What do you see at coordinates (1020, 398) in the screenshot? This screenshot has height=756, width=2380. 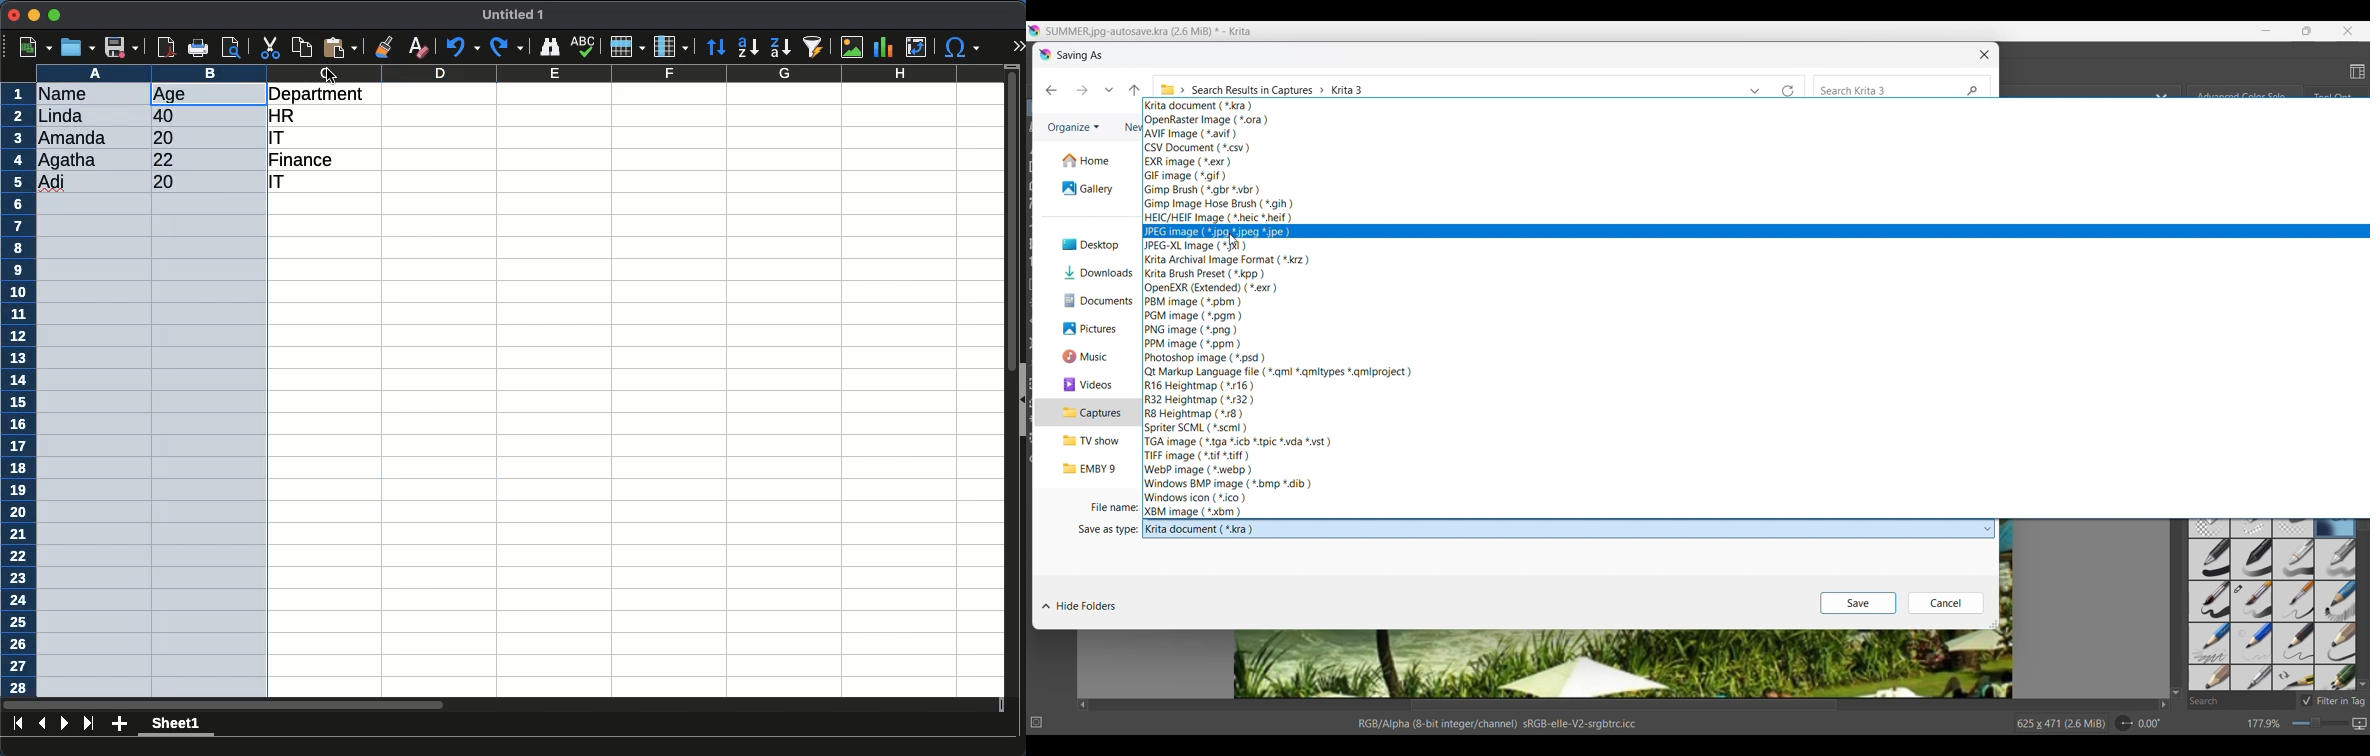 I see `collapse` at bounding box center [1020, 398].